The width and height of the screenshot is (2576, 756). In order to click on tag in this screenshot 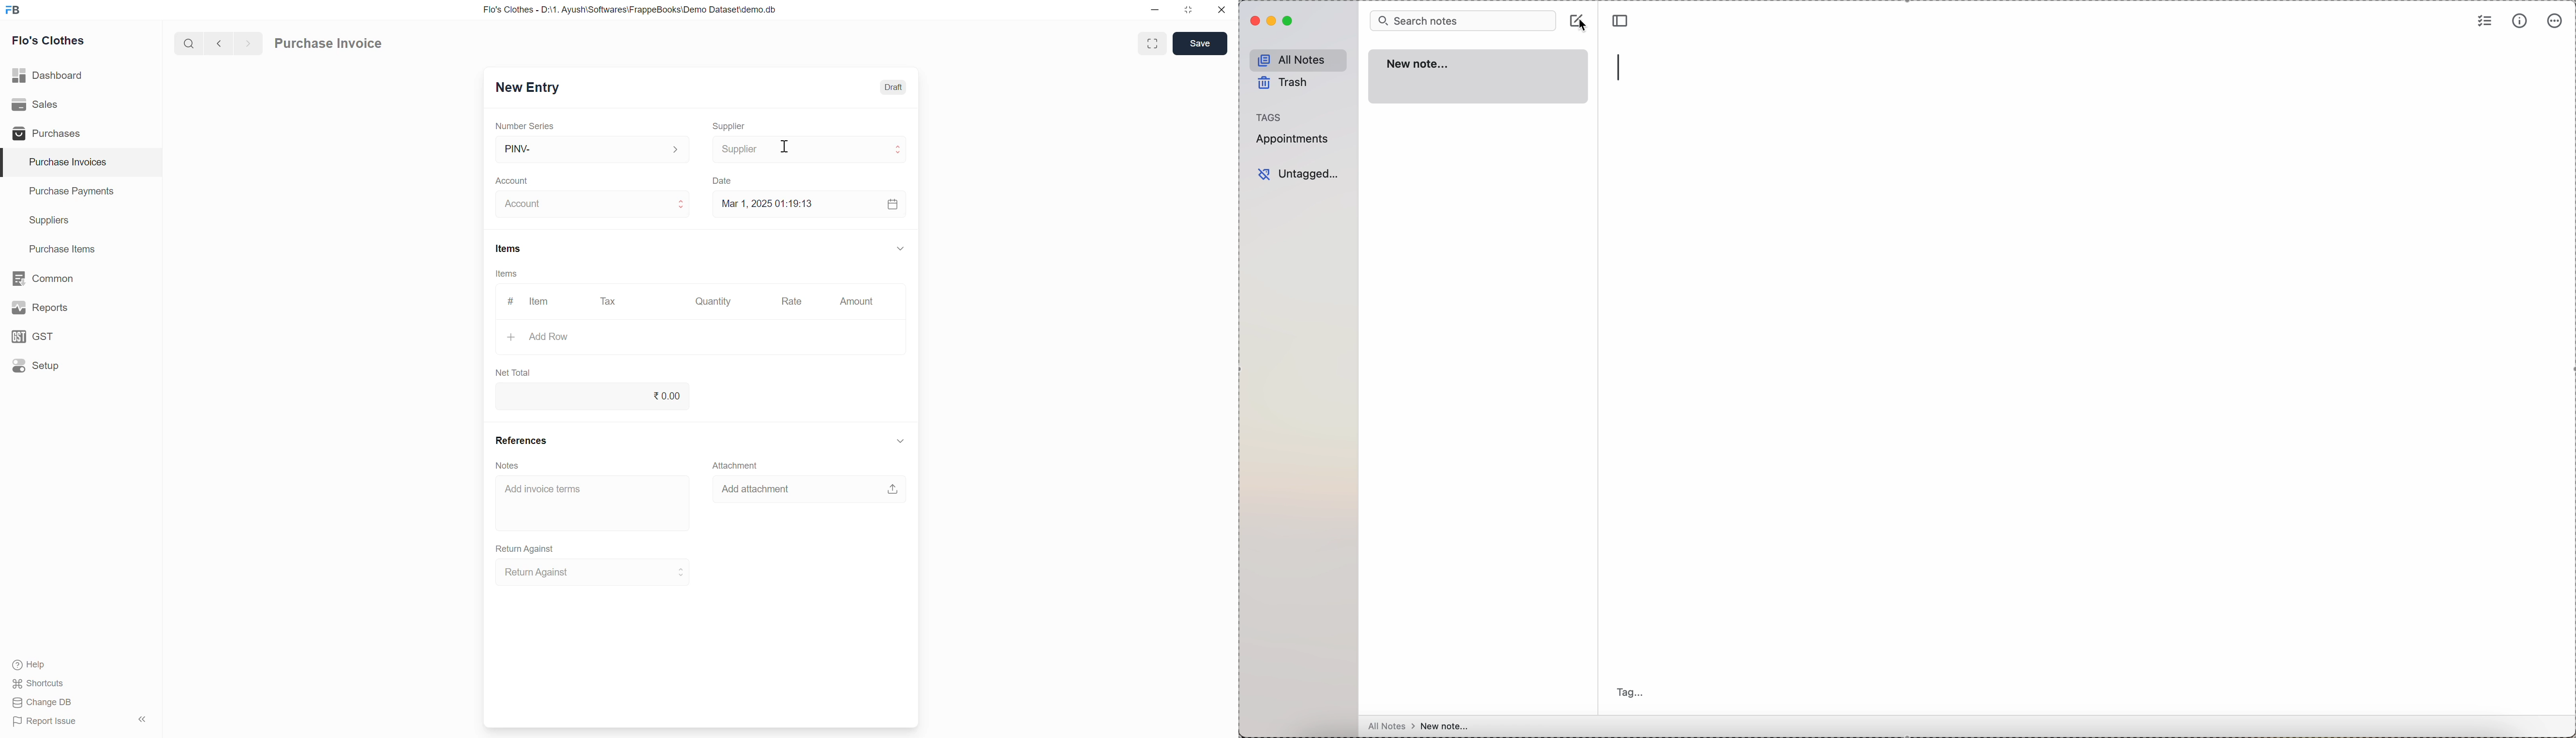, I will do `click(1631, 692)`.